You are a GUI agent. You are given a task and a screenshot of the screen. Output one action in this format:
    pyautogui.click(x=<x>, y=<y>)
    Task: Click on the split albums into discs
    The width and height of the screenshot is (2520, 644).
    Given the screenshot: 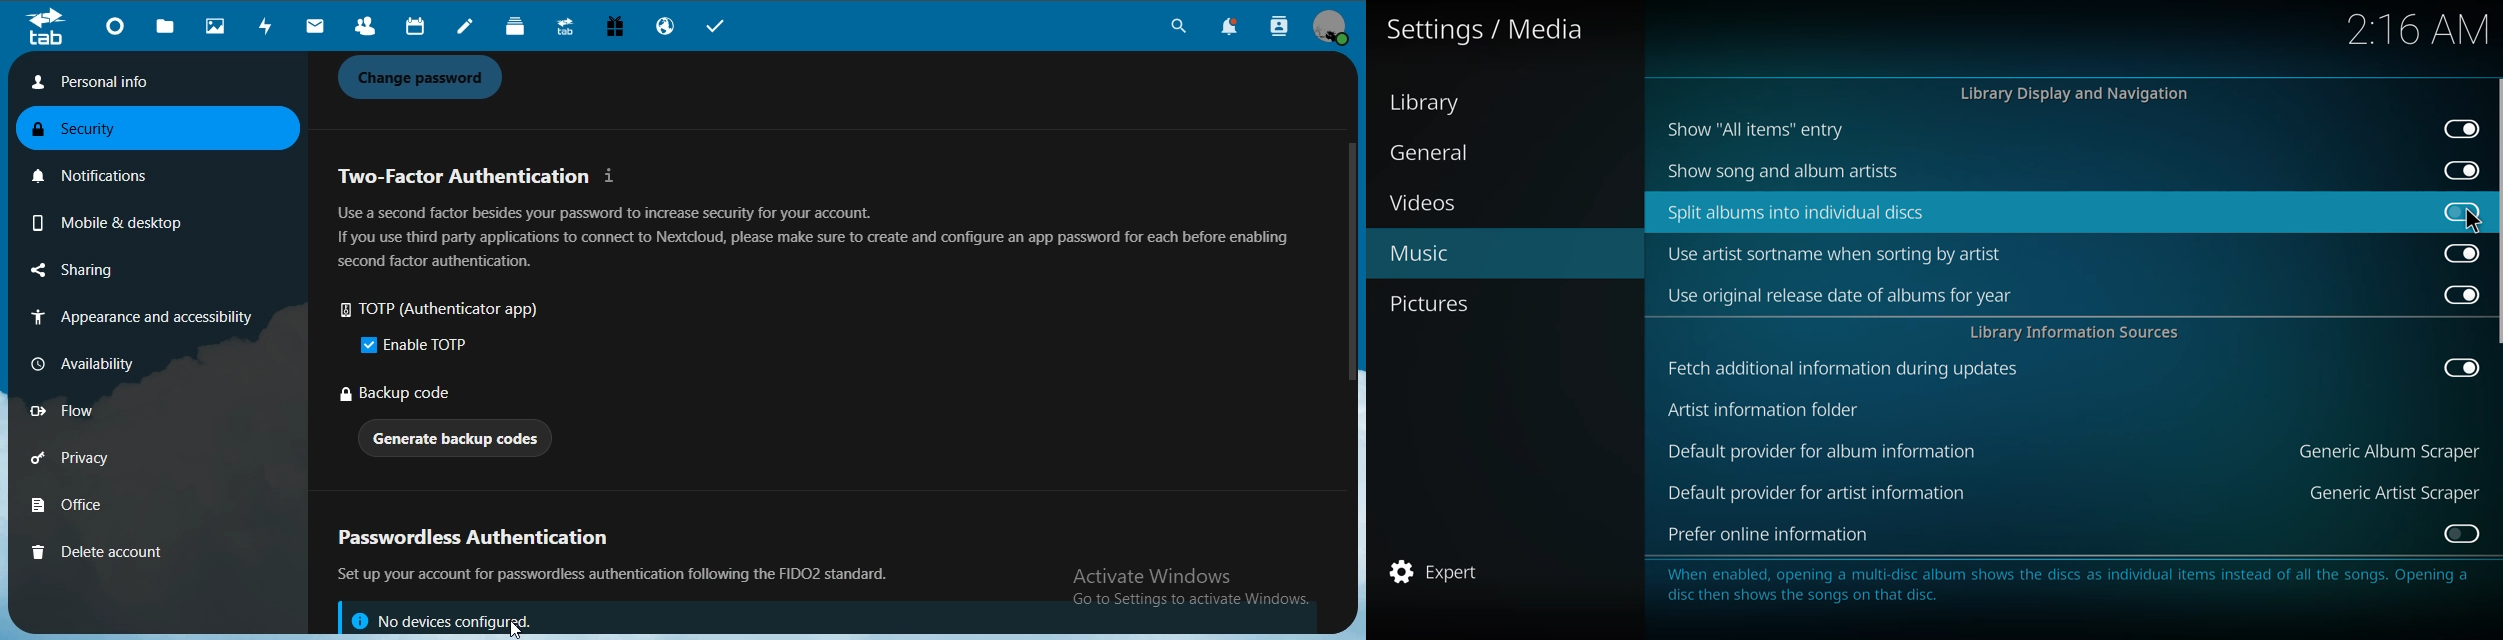 What is the action you would take?
    pyautogui.click(x=1799, y=212)
    